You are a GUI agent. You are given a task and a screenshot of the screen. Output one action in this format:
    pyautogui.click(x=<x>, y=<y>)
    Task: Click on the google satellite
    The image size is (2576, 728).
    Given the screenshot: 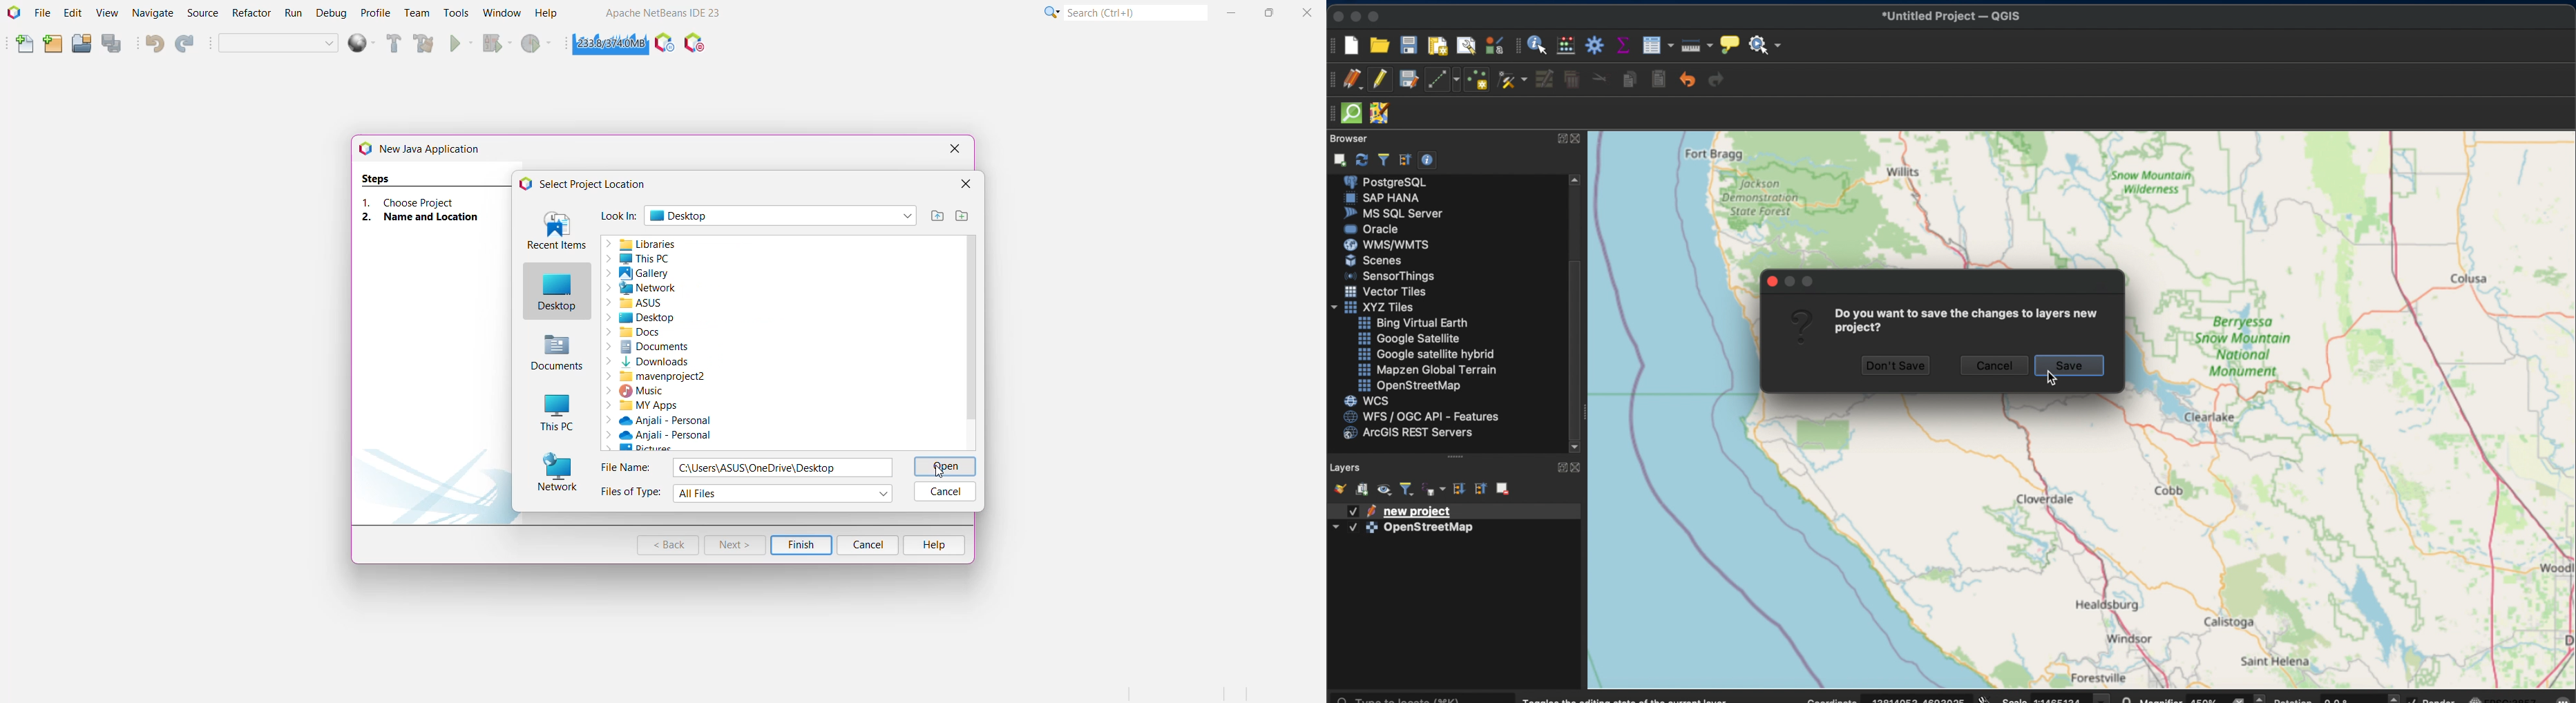 What is the action you would take?
    pyautogui.click(x=1408, y=339)
    